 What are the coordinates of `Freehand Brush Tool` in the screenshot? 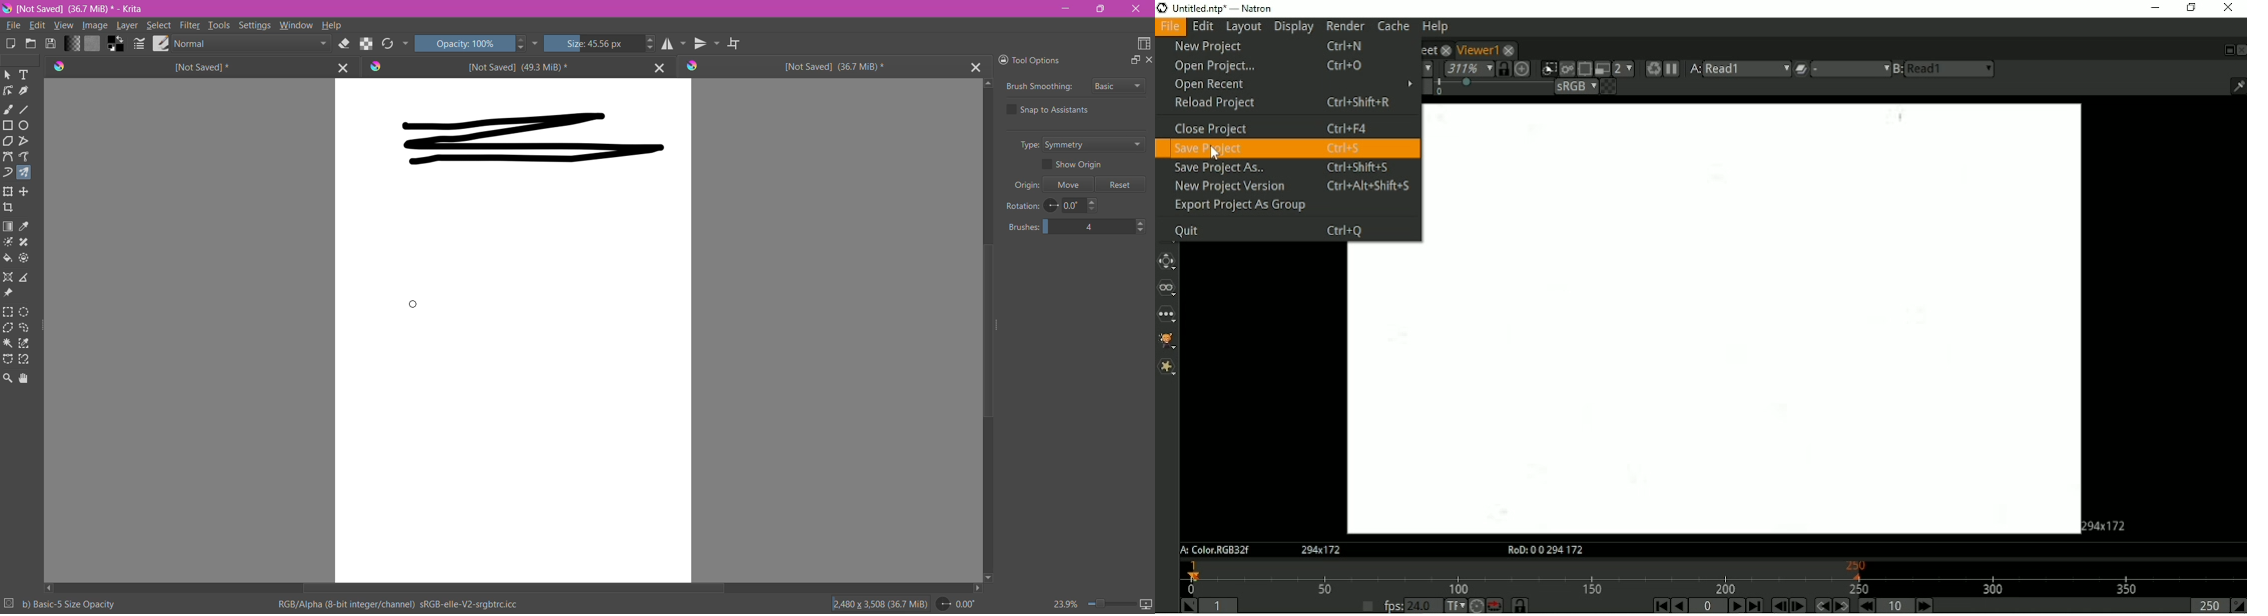 It's located at (8, 109).